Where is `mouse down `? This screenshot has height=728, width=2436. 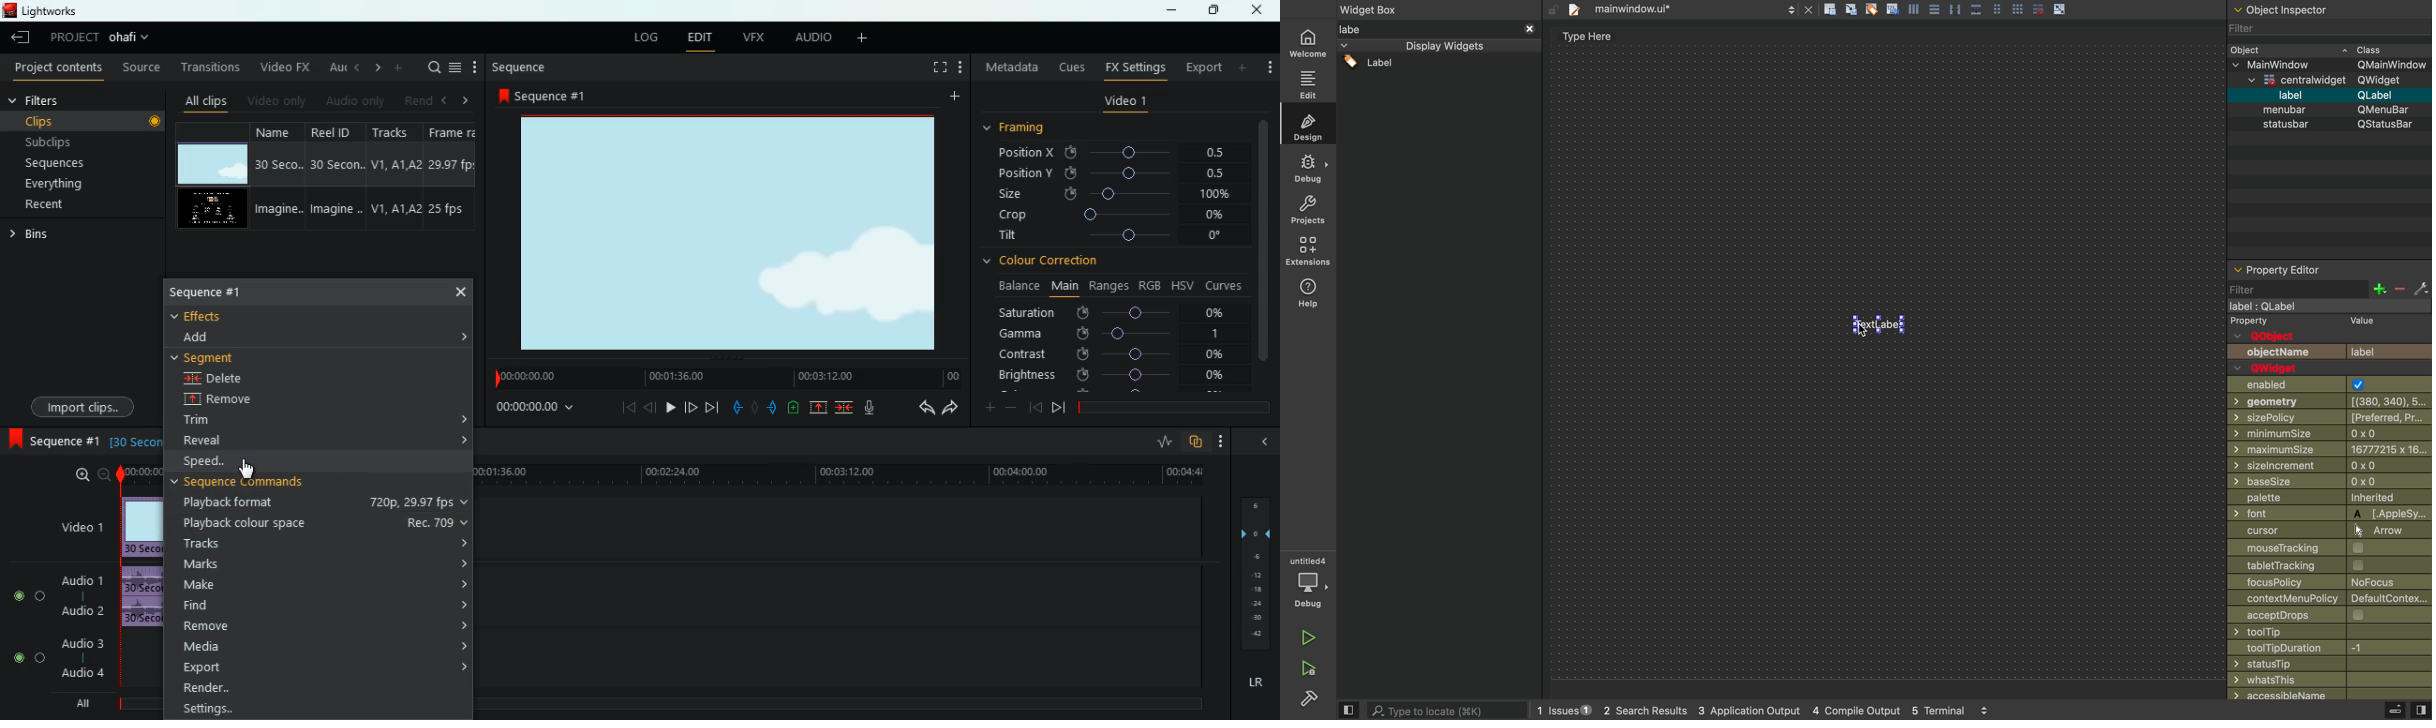
mouse down  is located at coordinates (1440, 68).